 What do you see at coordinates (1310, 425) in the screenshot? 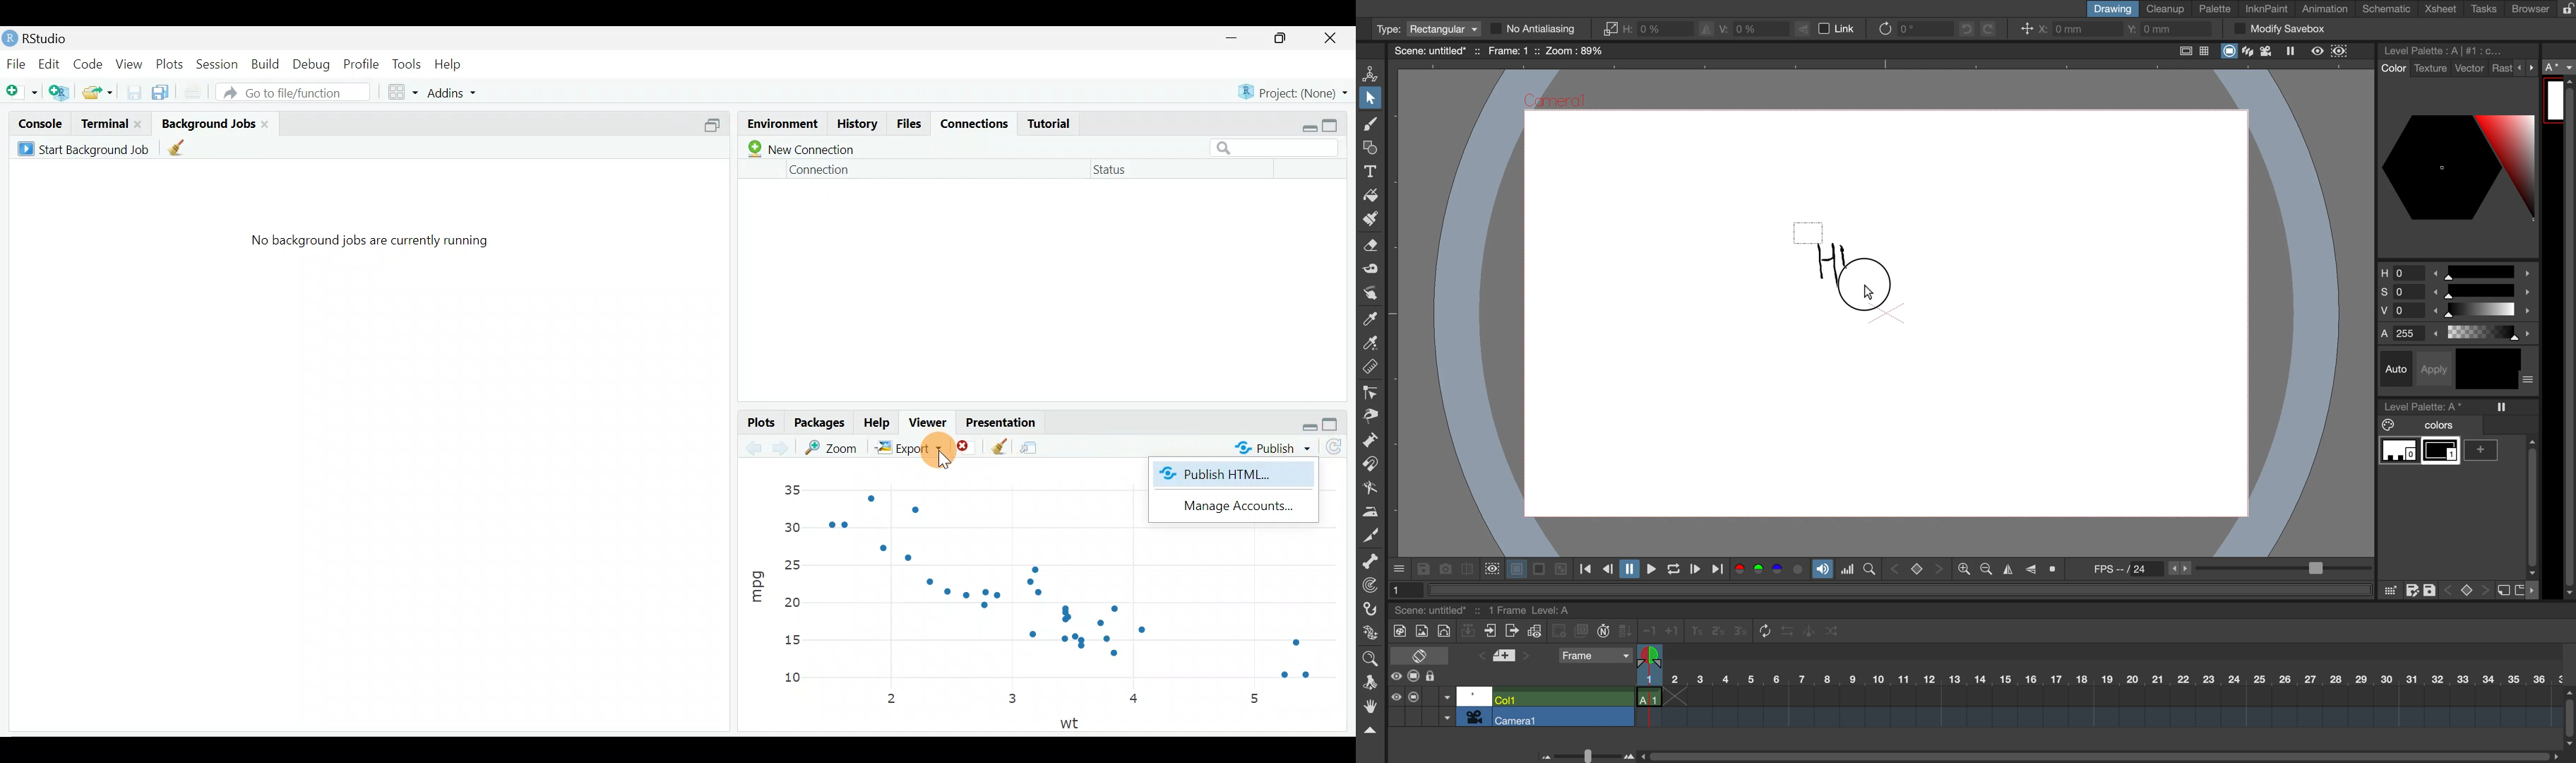
I see `Restore down` at bounding box center [1310, 425].